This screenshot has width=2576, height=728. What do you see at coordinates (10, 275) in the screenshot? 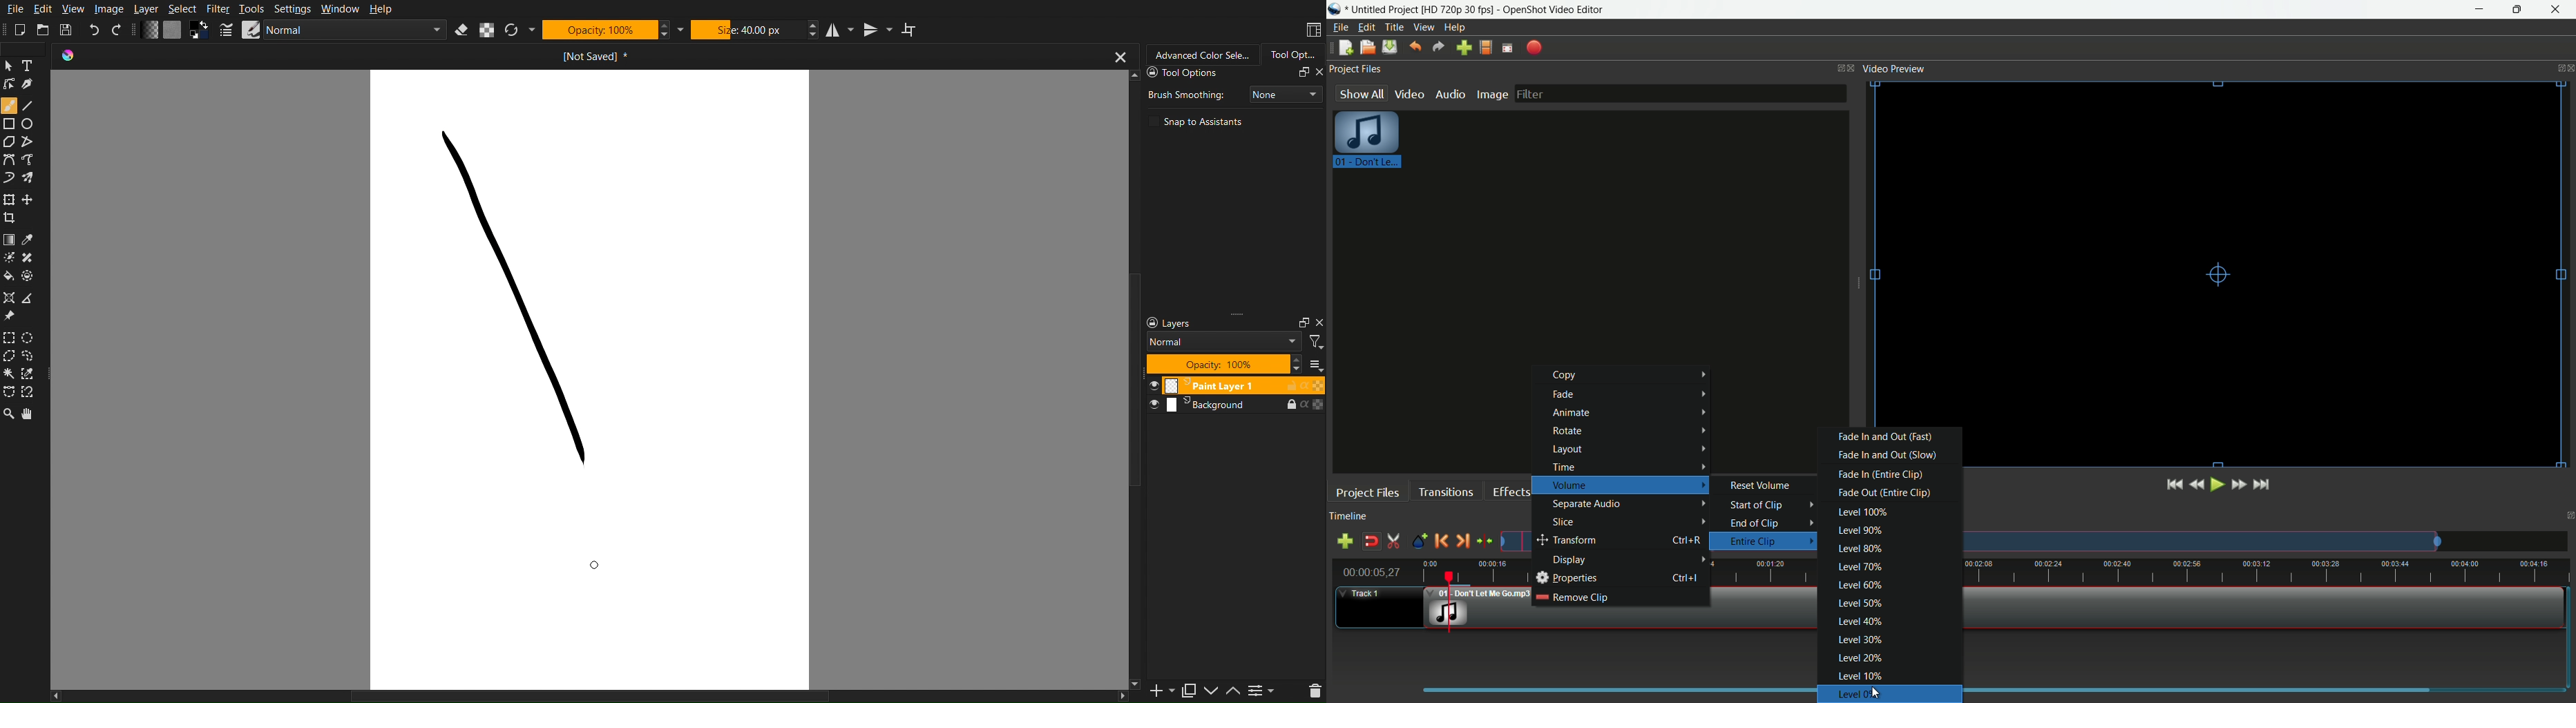
I see `Color Fill` at bounding box center [10, 275].